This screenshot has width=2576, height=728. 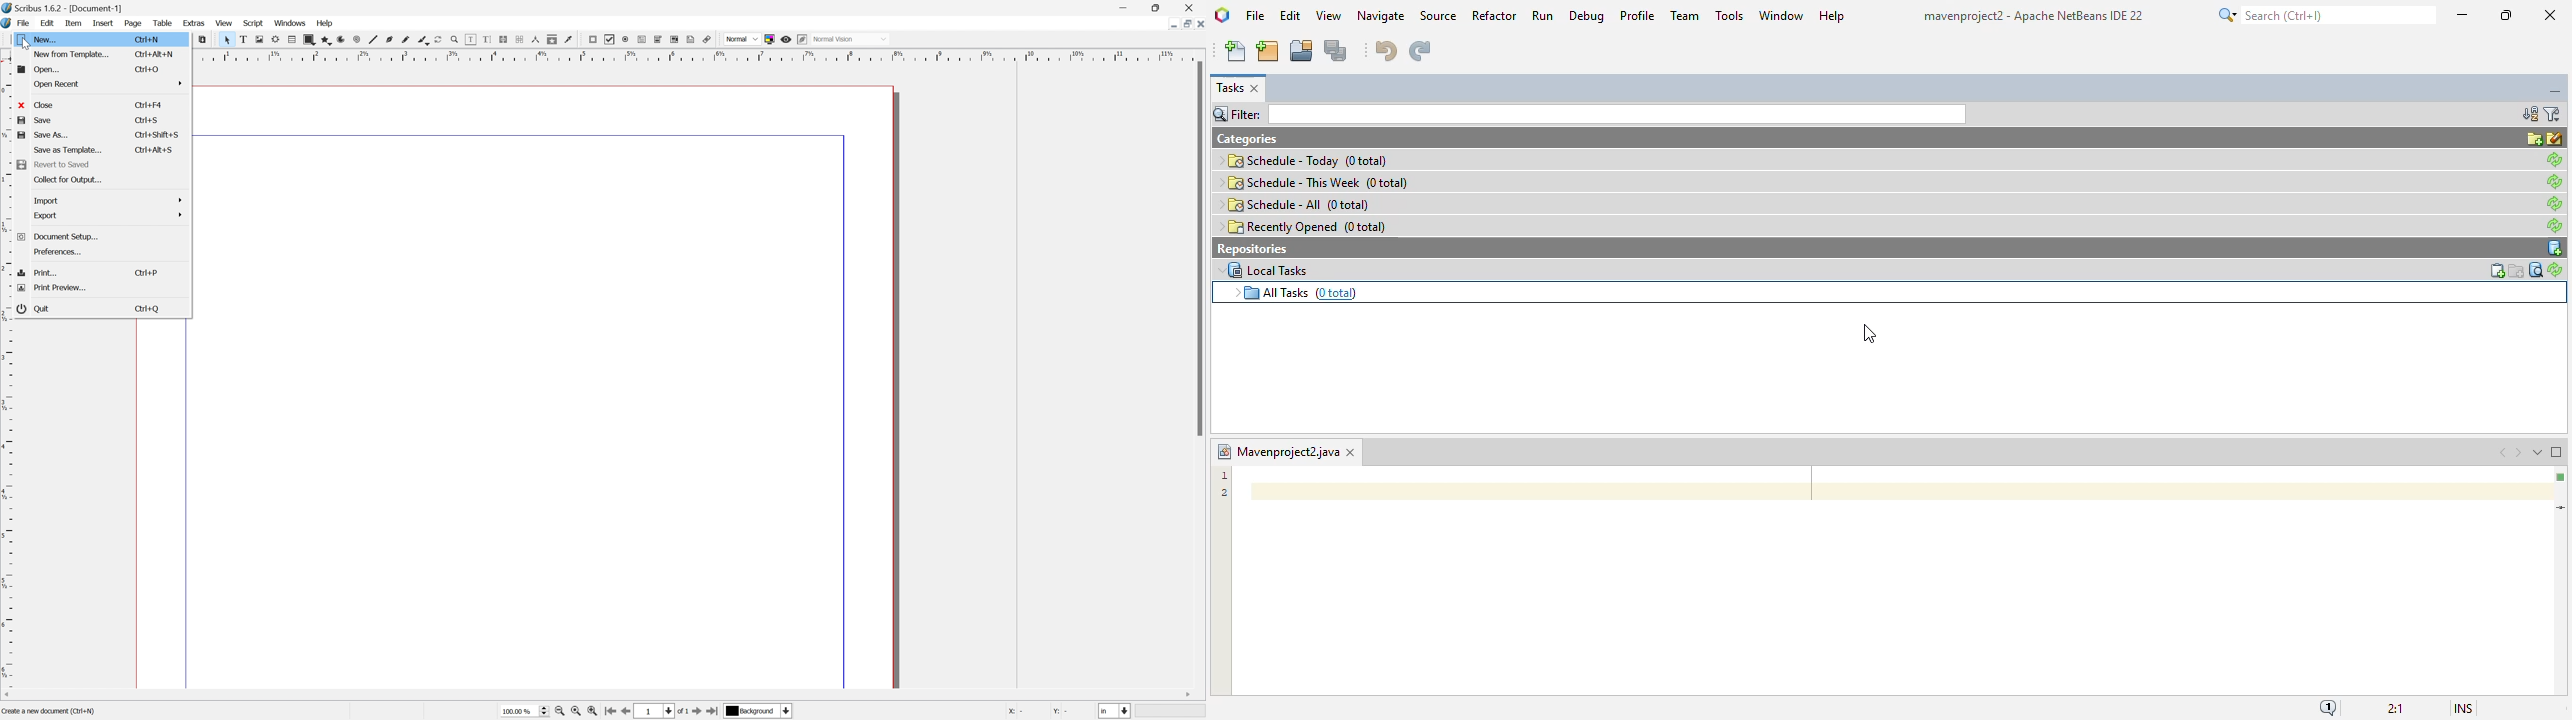 I want to click on go to next page, so click(x=697, y=712).